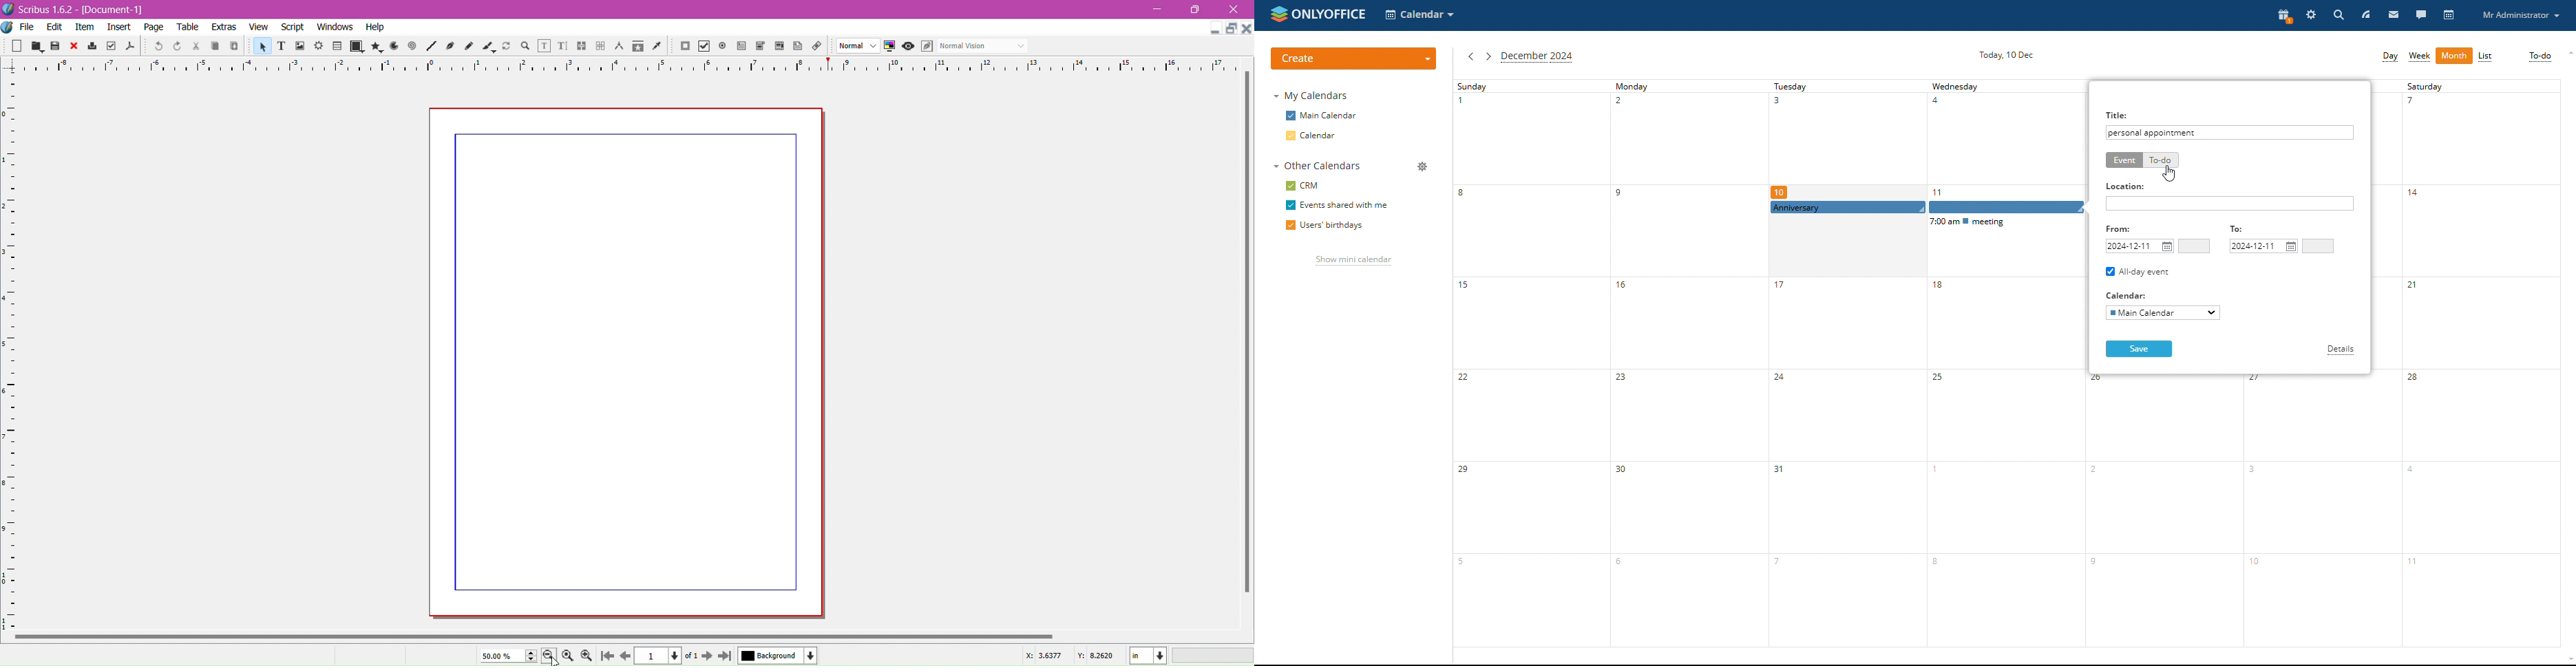 The height and width of the screenshot is (672, 2576). Describe the element at coordinates (627, 363) in the screenshot. I see `Current Page Zoom level reduced to 50%` at that location.